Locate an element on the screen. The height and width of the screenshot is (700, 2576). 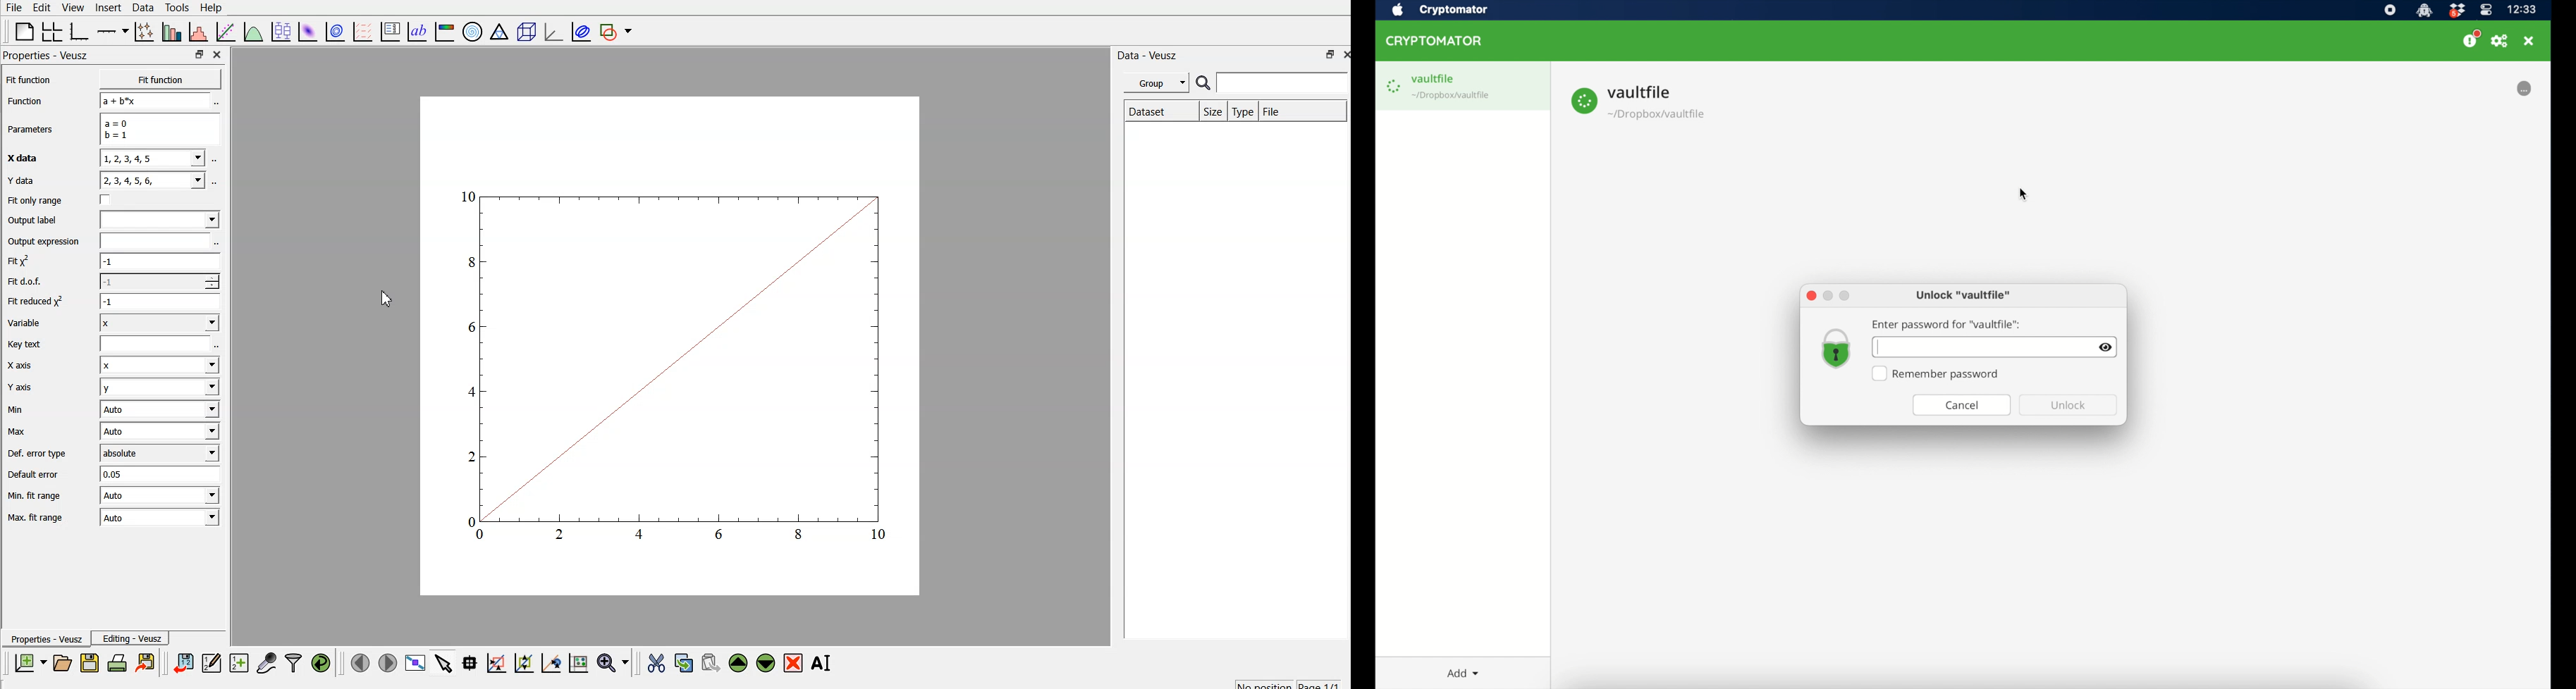
text cursor is located at coordinates (1879, 346).